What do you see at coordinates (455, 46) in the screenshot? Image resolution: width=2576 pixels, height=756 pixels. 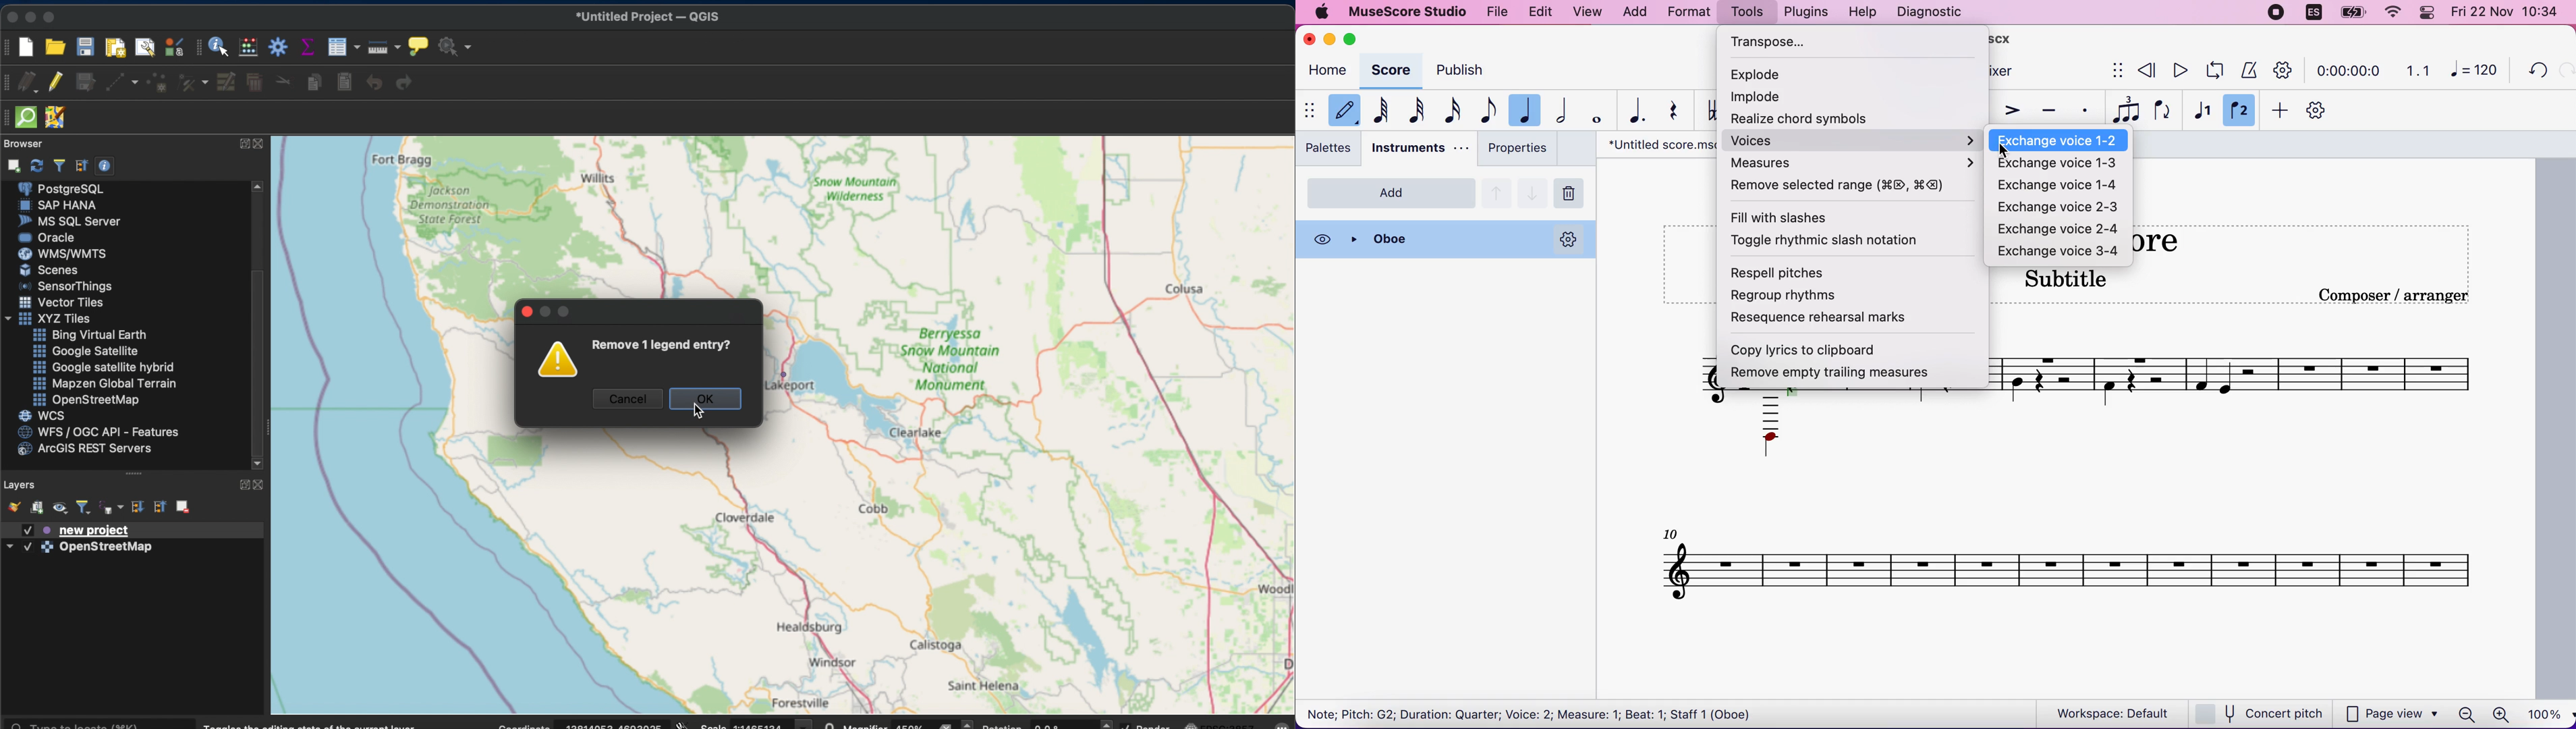 I see `no action selected` at bounding box center [455, 46].